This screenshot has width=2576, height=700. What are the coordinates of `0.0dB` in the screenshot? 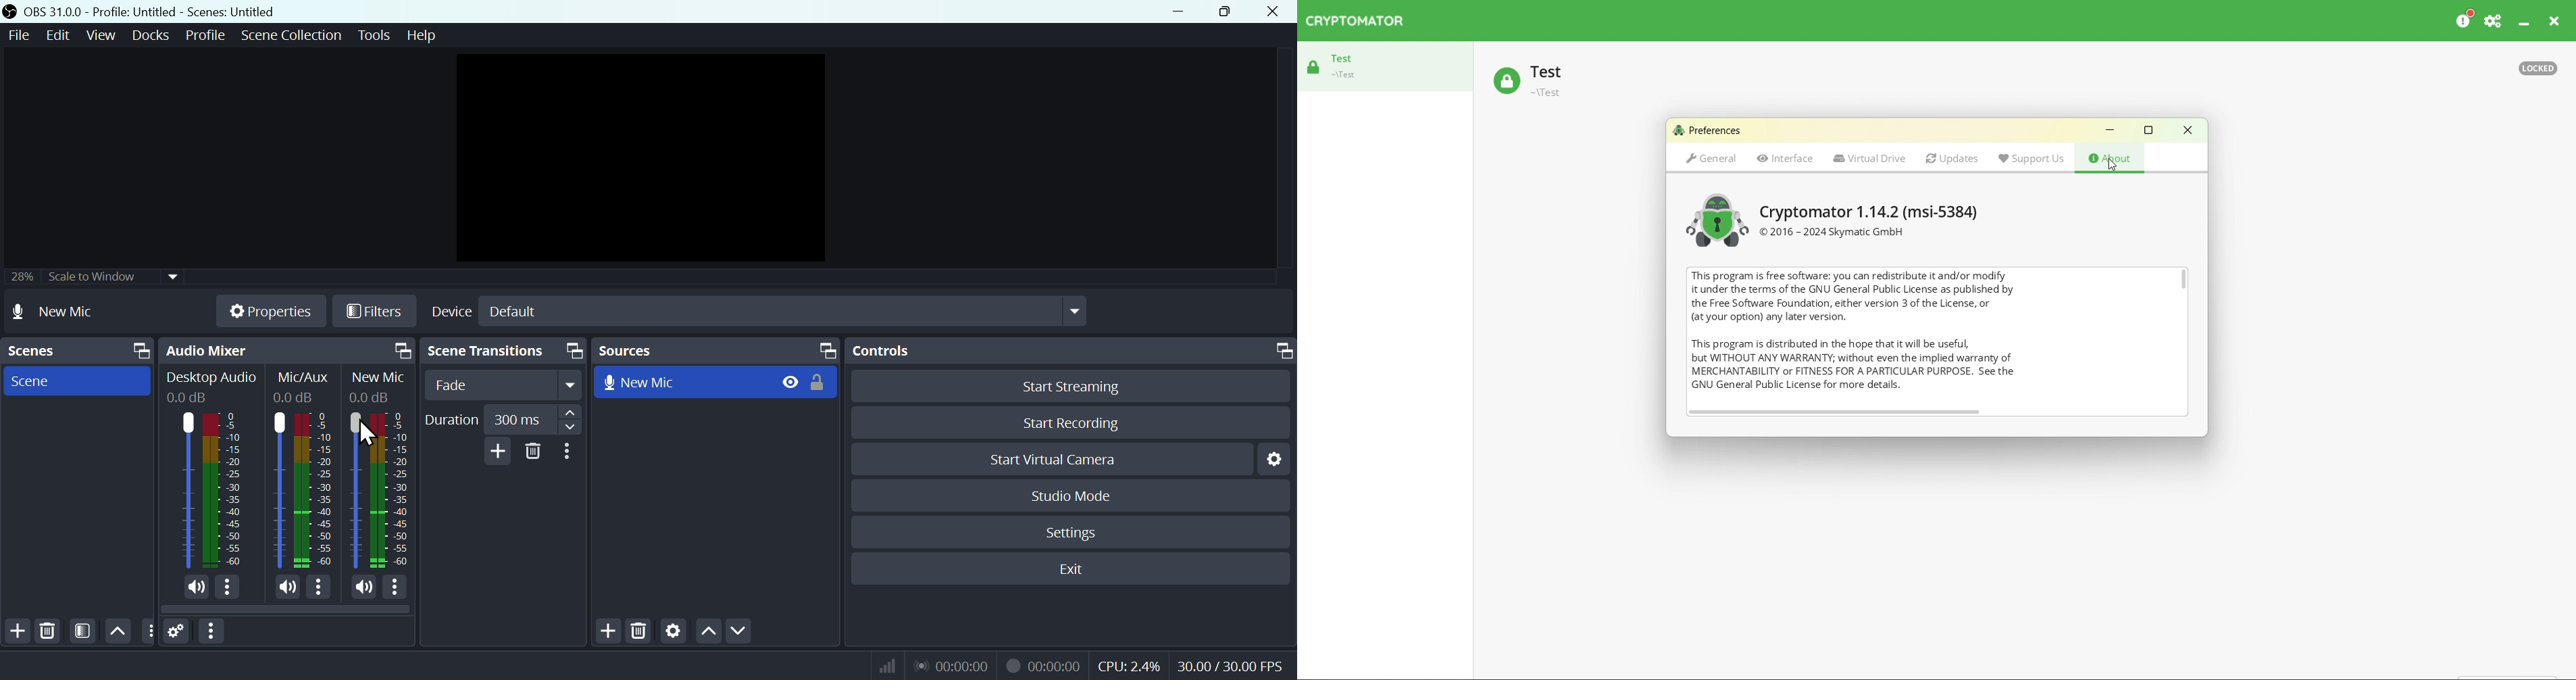 It's located at (188, 398).